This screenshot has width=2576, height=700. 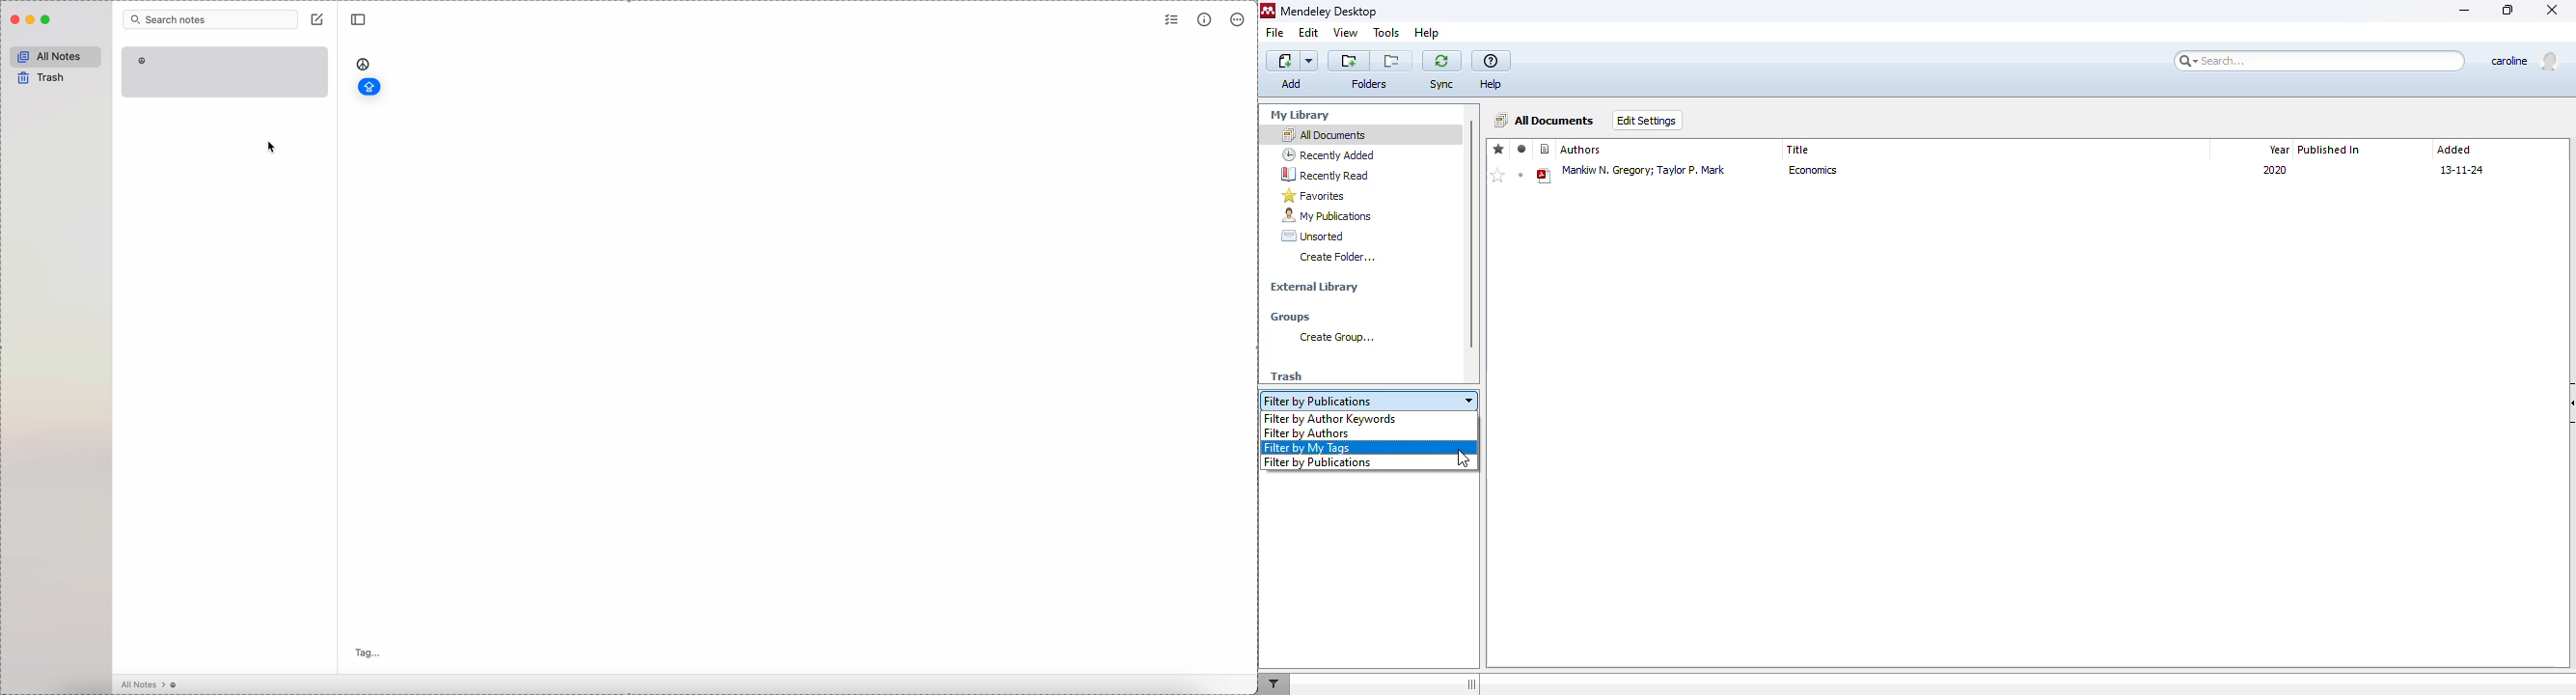 I want to click on my library, so click(x=1301, y=115).